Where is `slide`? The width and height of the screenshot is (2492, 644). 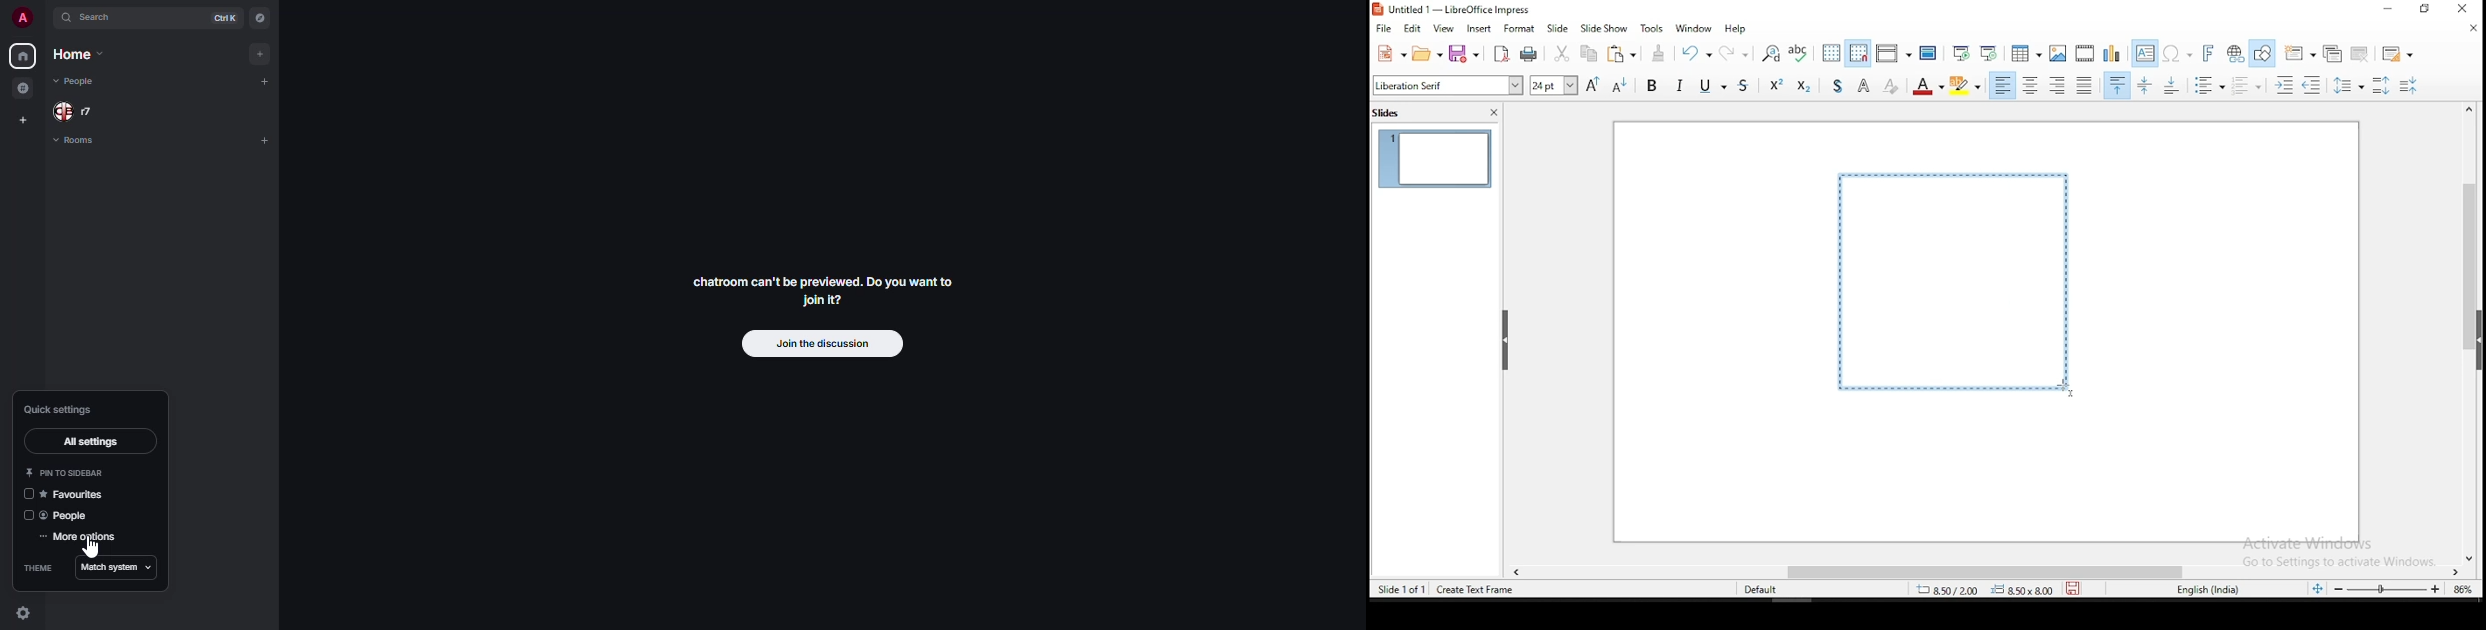
slide is located at coordinates (1561, 28).